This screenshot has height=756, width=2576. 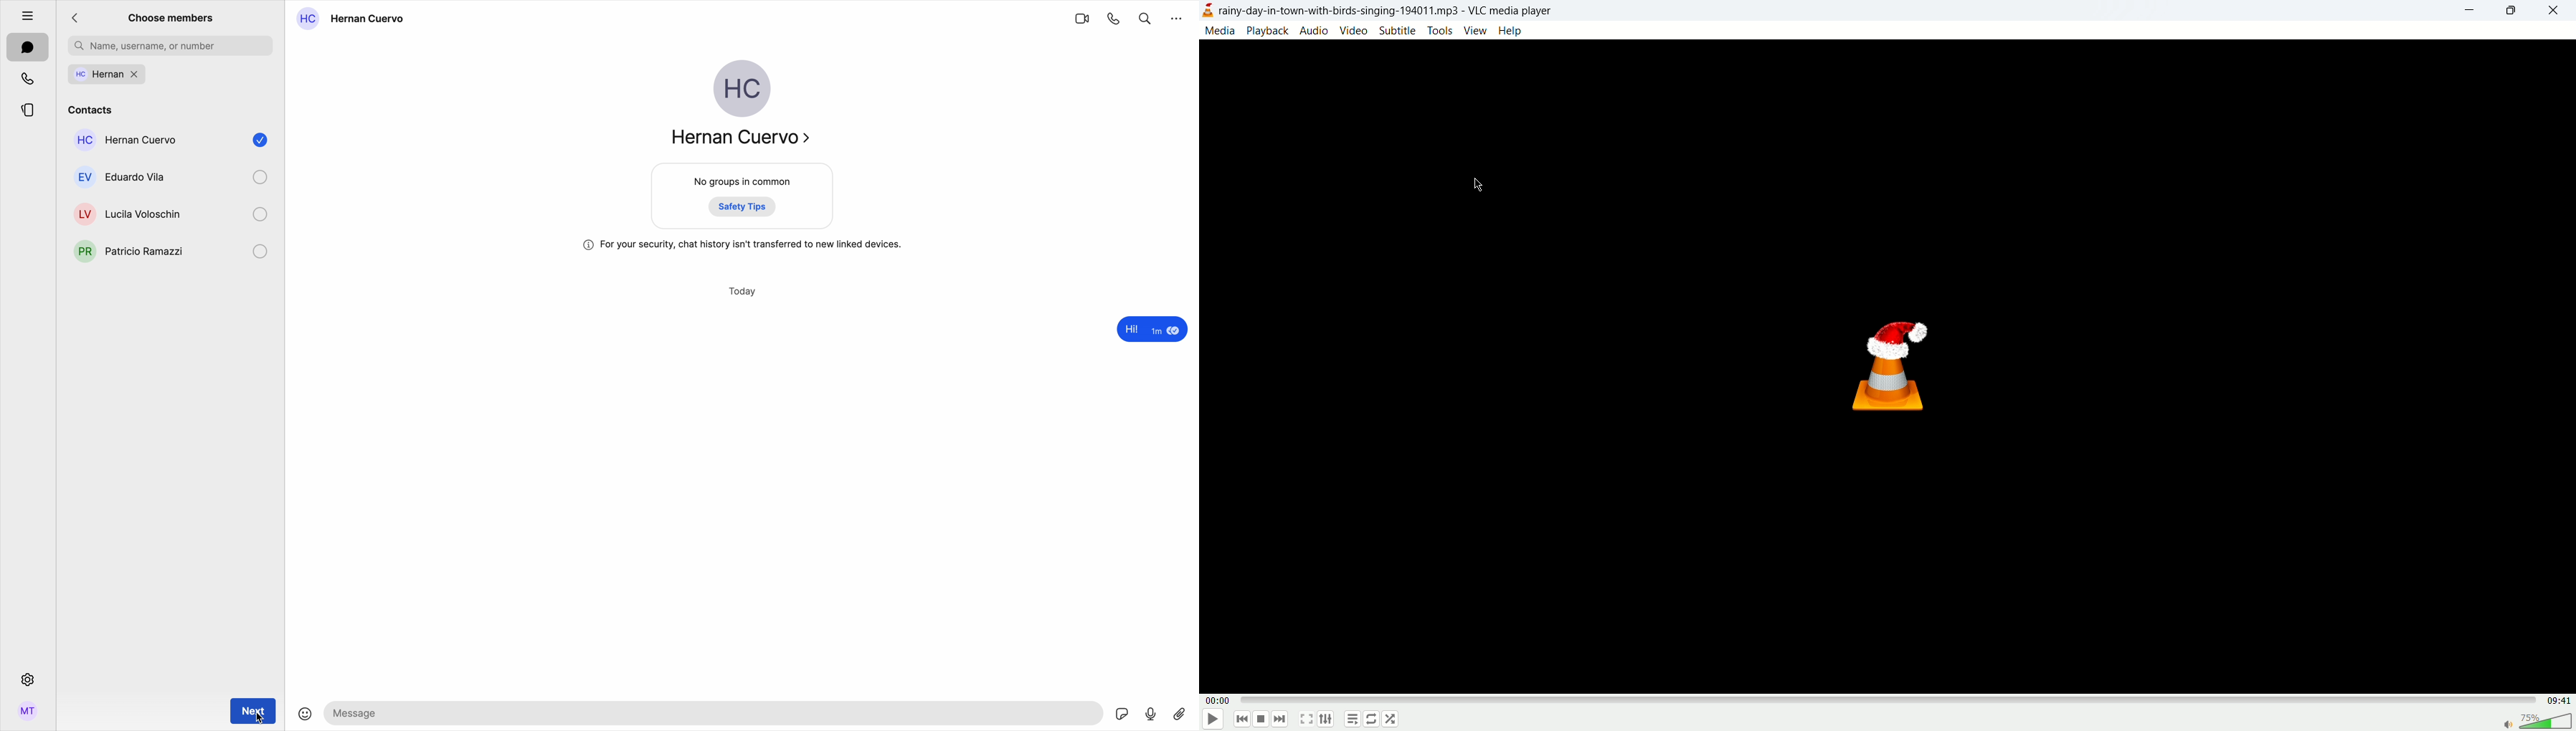 I want to click on total time, so click(x=2556, y=704).